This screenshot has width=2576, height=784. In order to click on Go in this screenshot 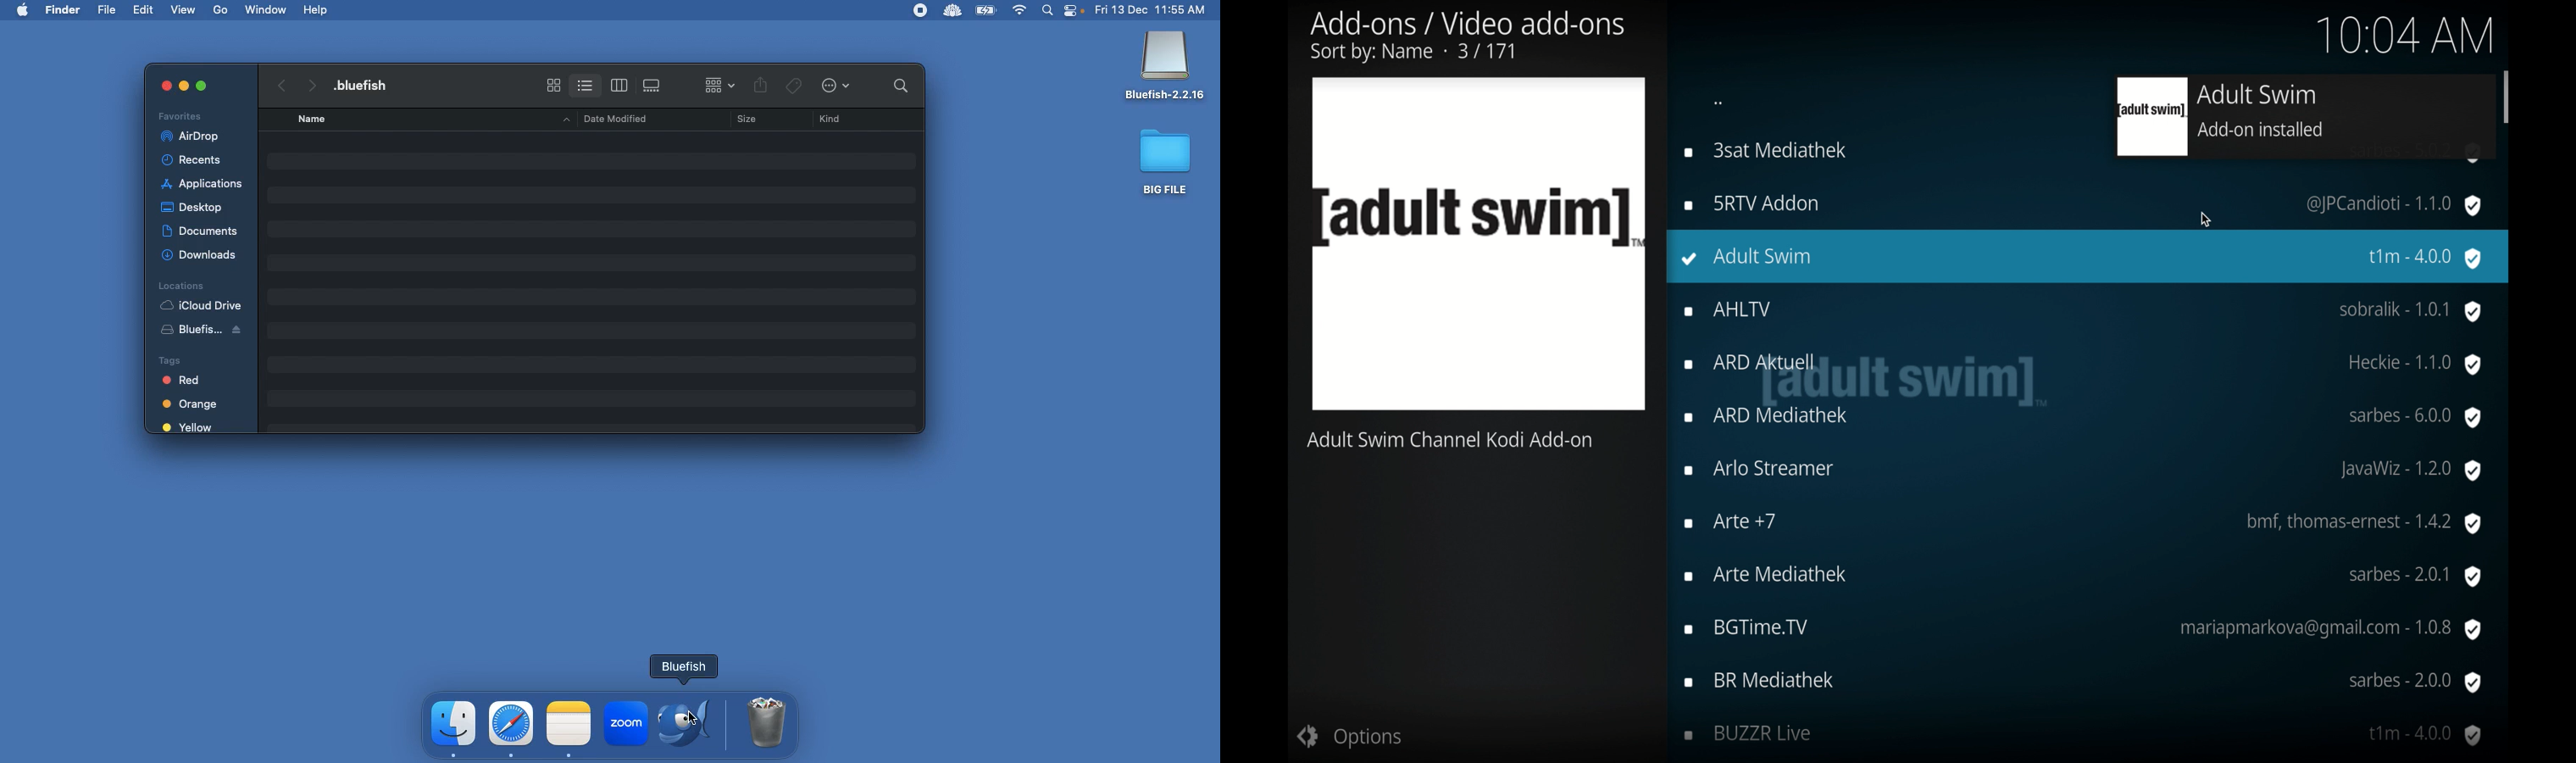, I will do `click(222, 10)`.